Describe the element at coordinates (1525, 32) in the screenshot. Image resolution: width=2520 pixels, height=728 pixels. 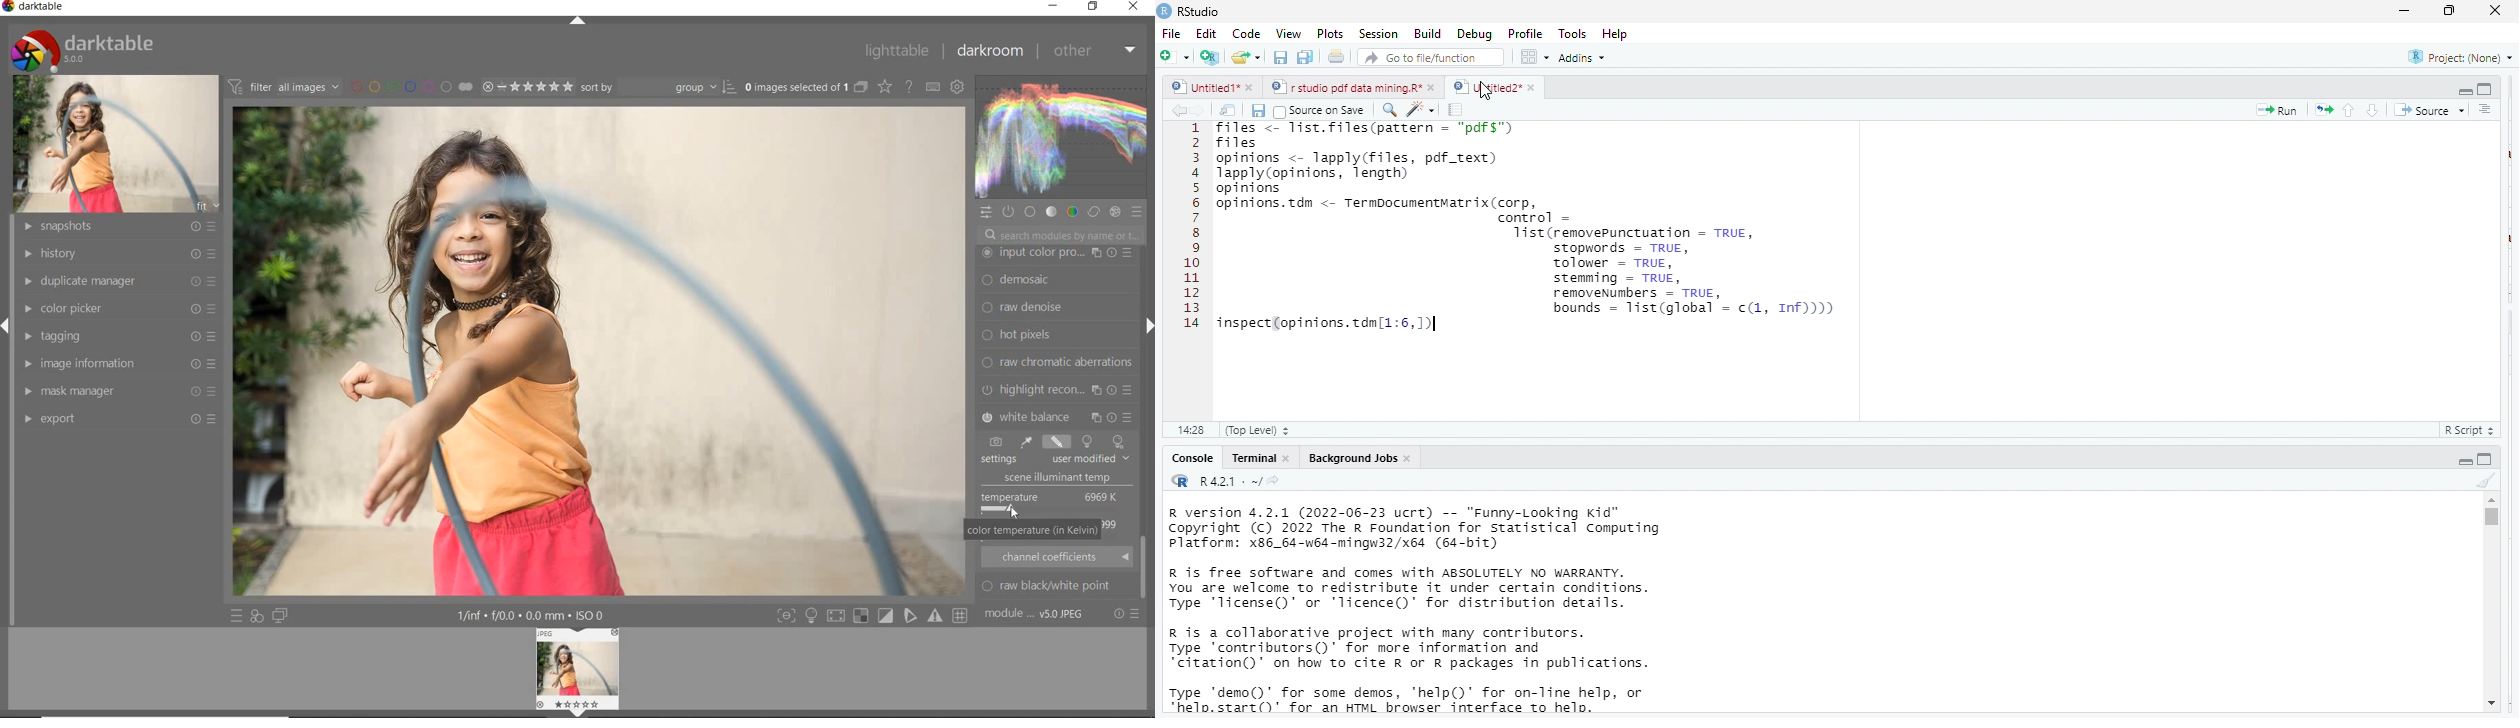
I see `profile` at that location.